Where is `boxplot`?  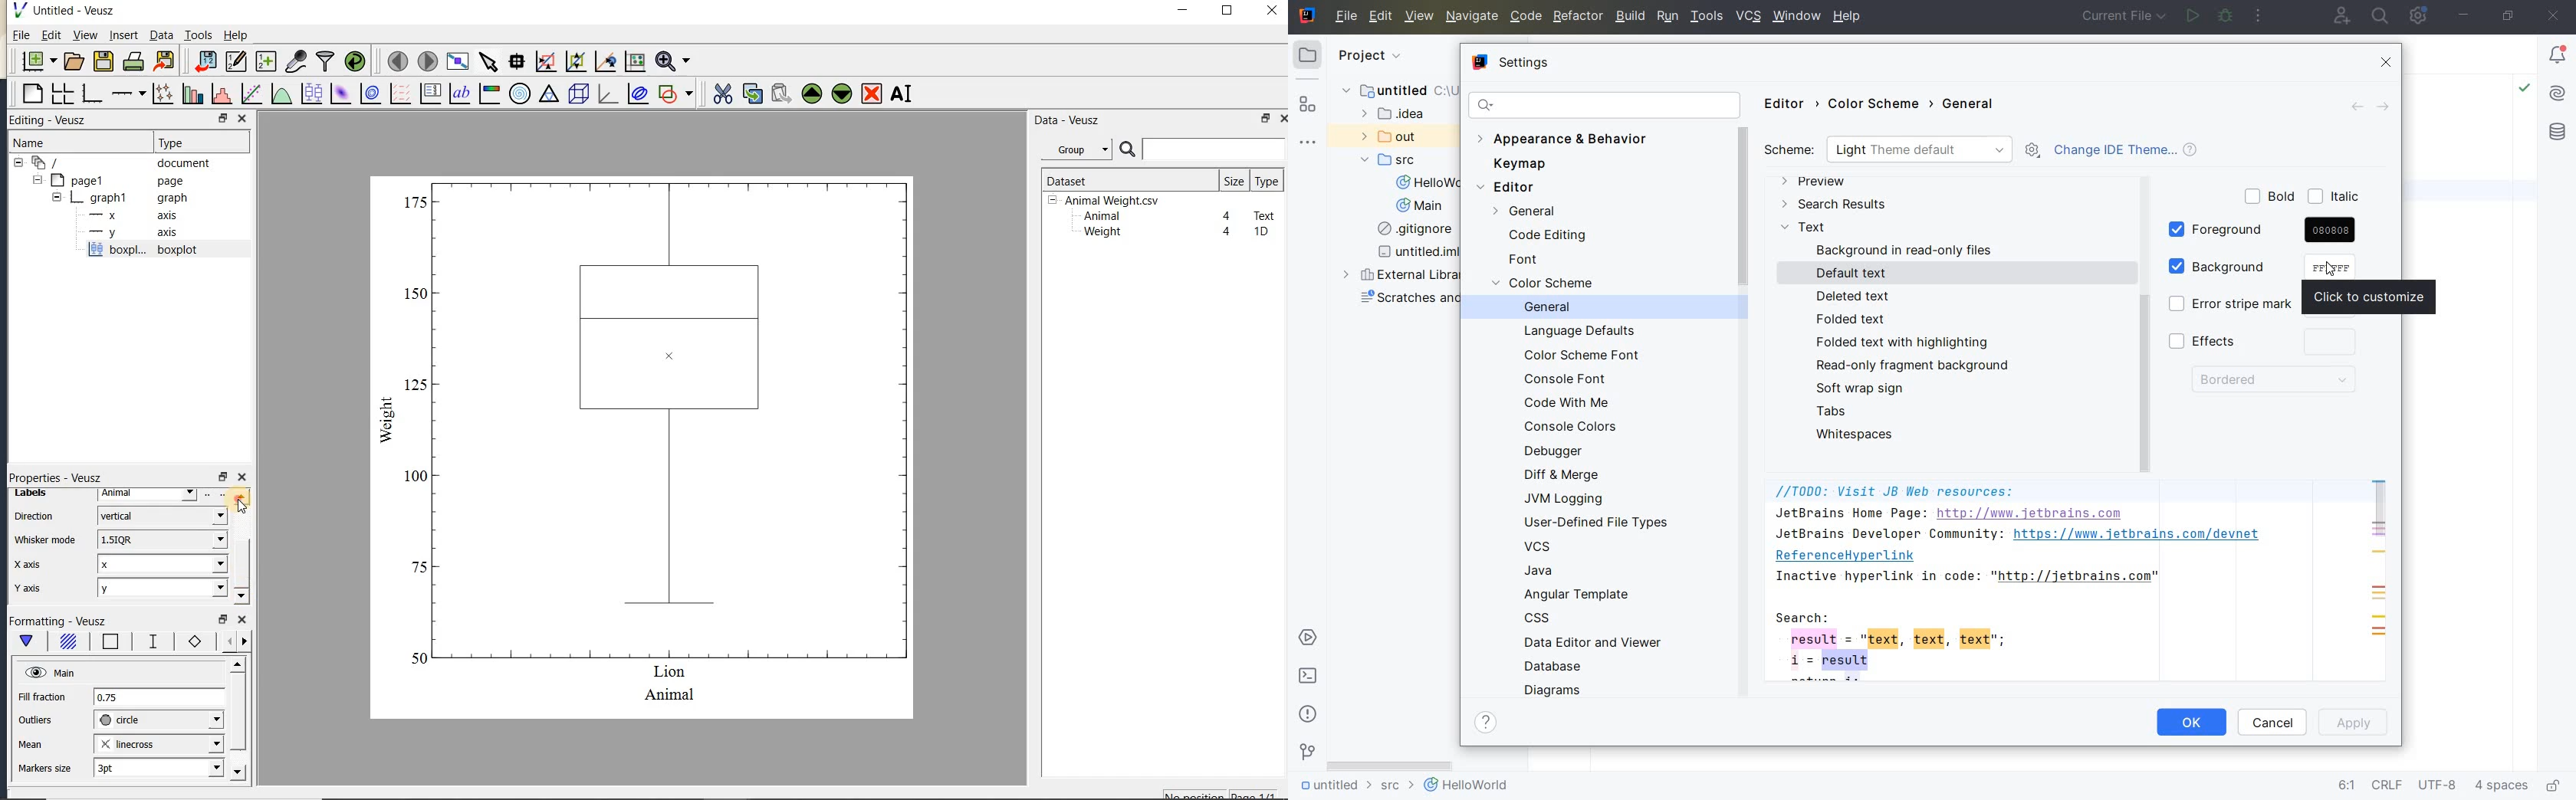 boxplot is located at coordinates (160, 251).